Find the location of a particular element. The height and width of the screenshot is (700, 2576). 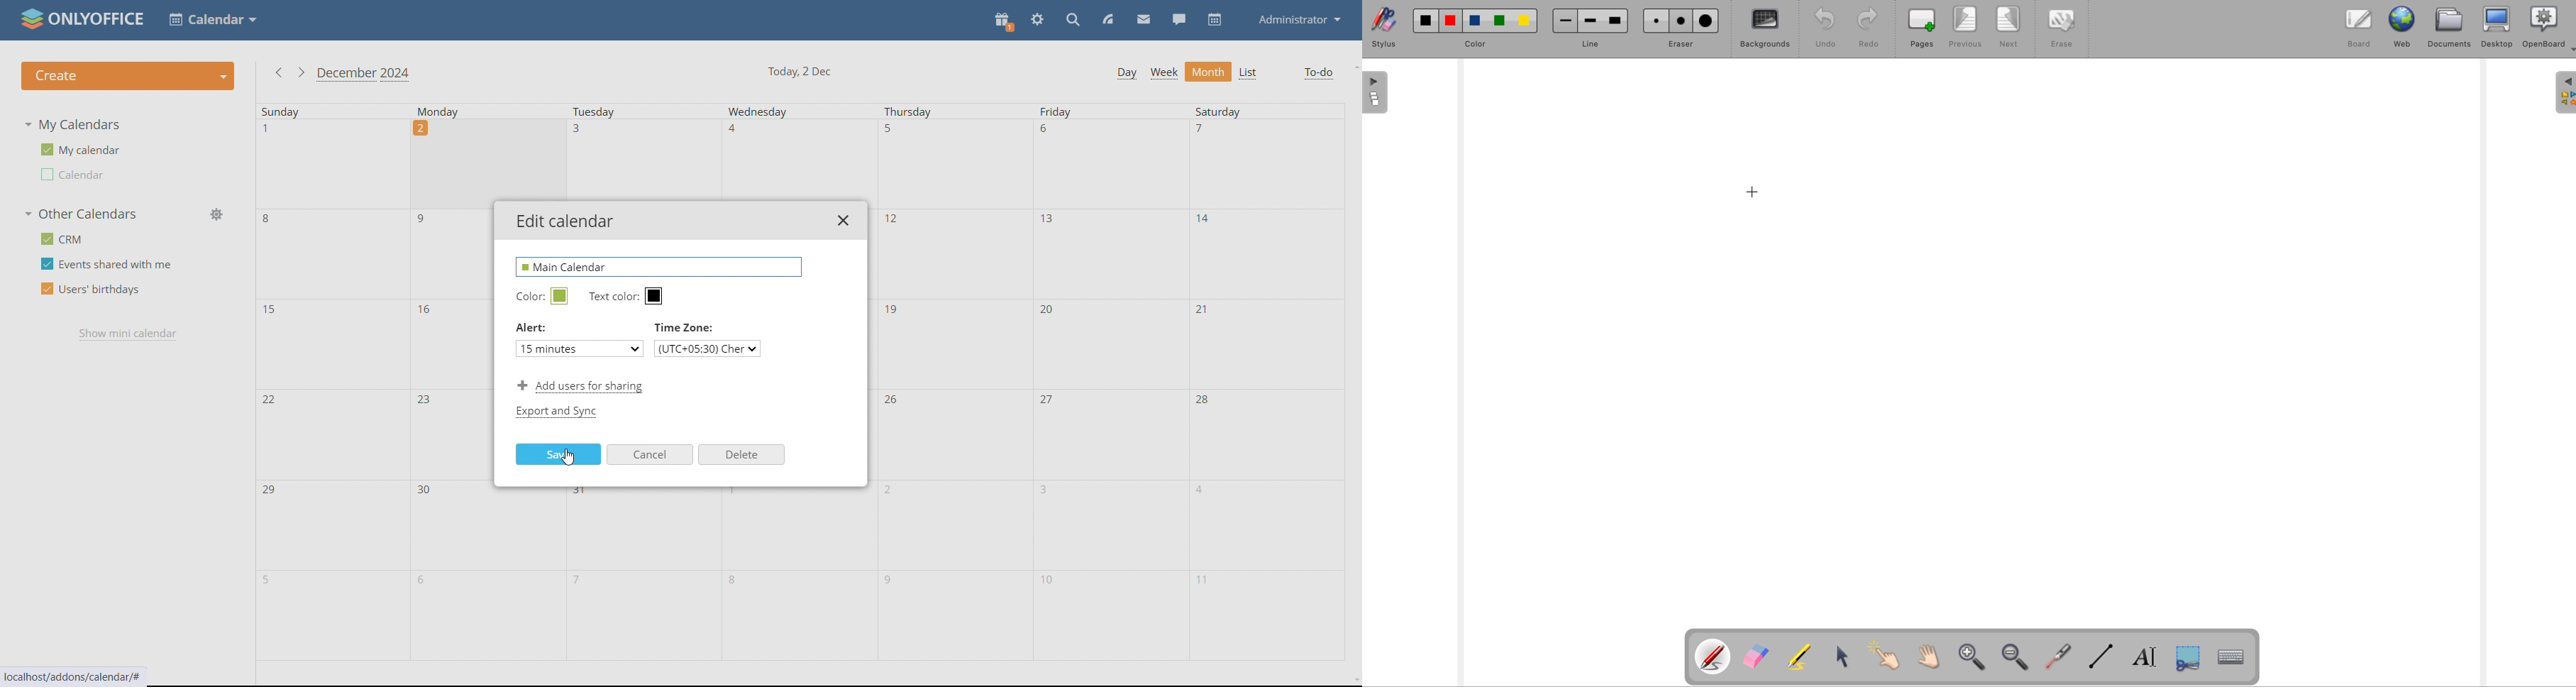

month view is located at coordinates (1207, 71).